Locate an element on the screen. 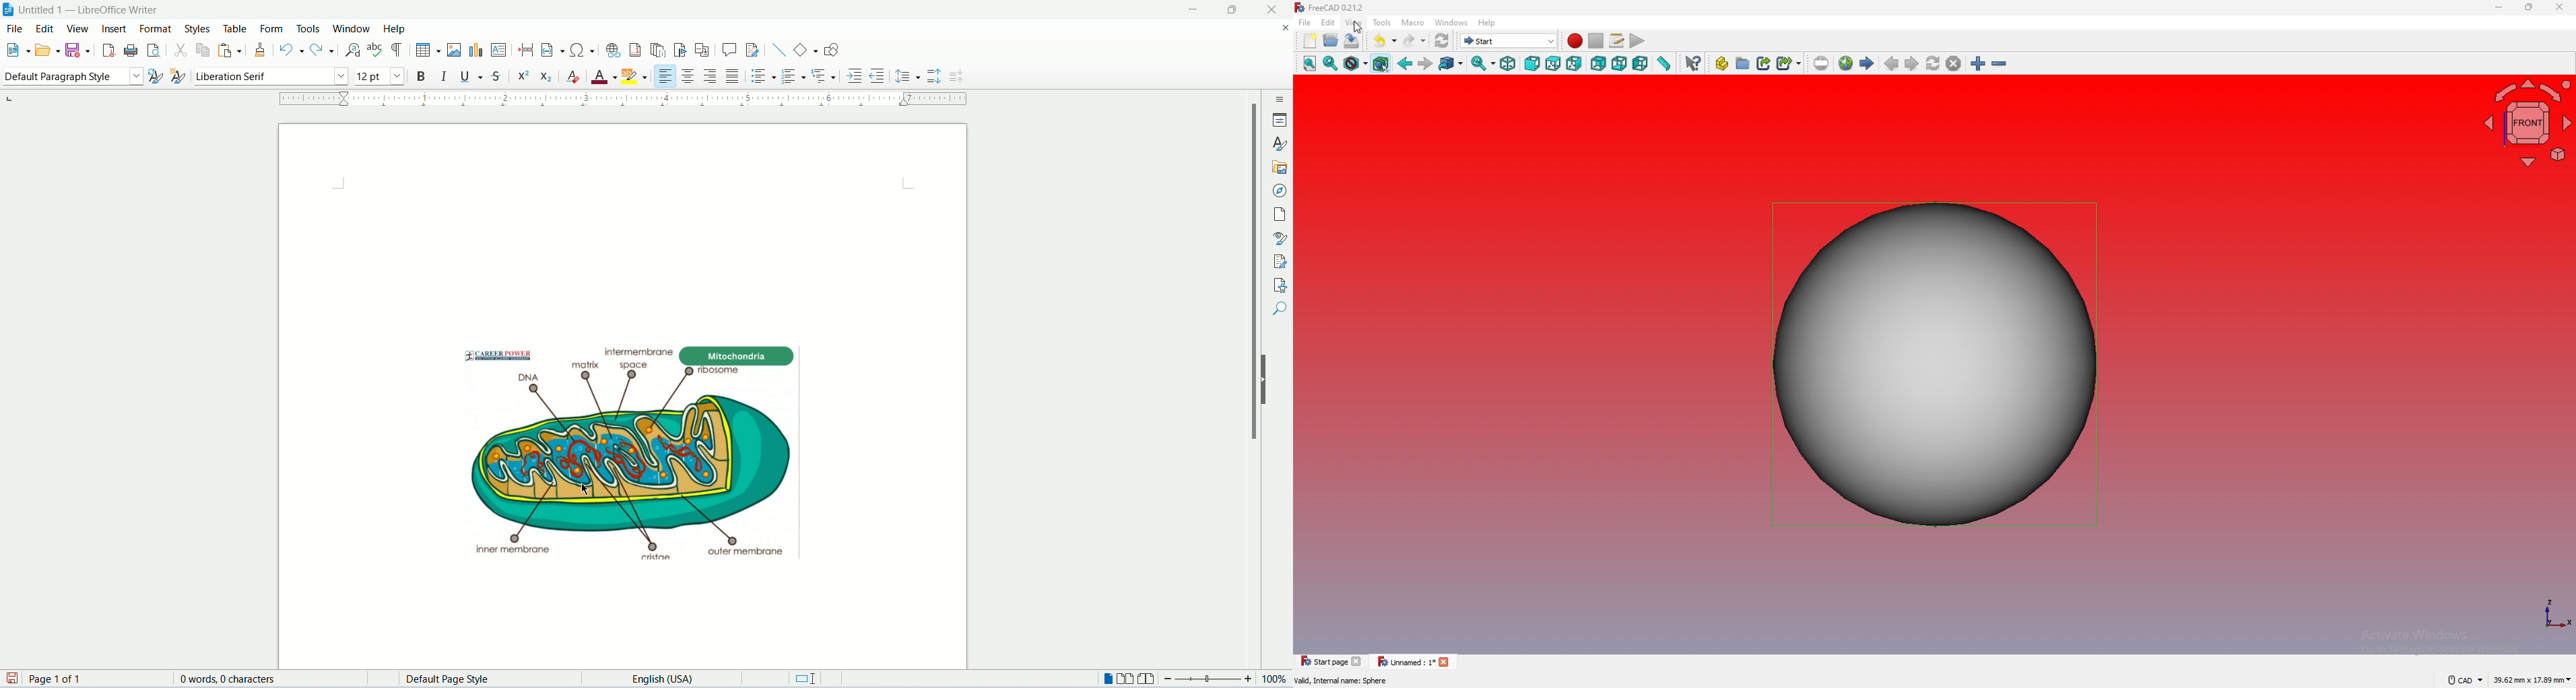  copy is located at coordinates (203, 50).